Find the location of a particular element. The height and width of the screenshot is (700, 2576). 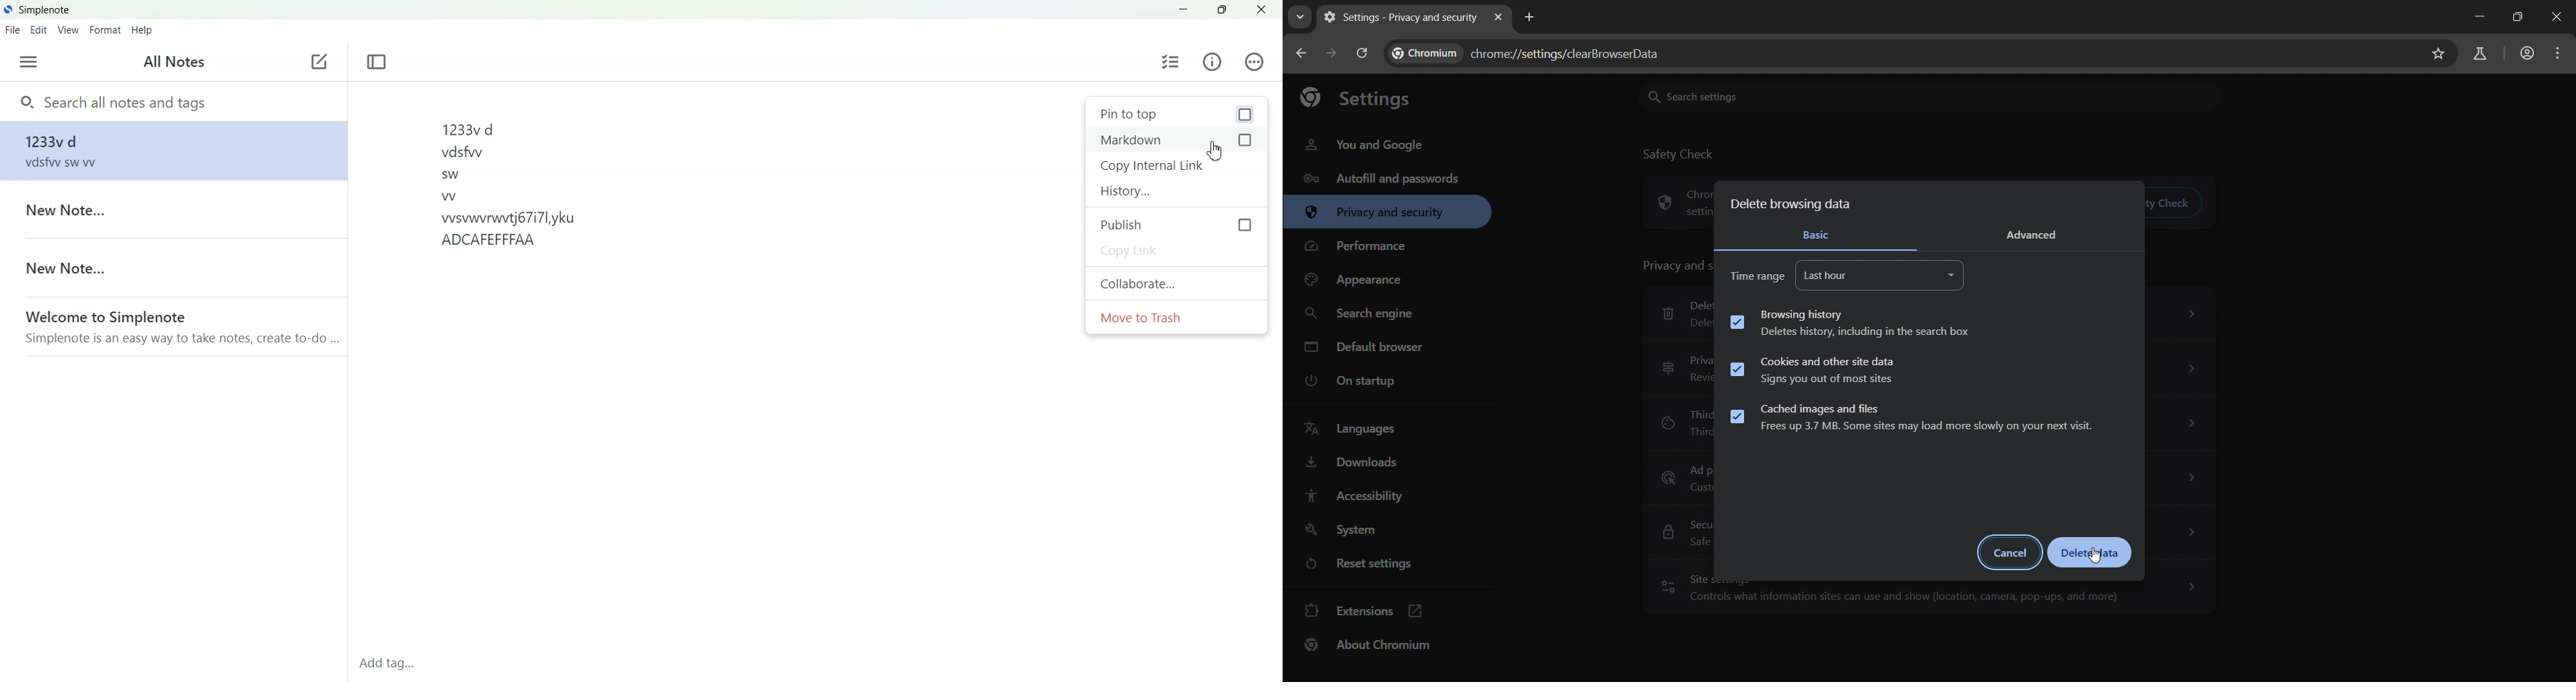

menu is located at coordinates (2557, 55).